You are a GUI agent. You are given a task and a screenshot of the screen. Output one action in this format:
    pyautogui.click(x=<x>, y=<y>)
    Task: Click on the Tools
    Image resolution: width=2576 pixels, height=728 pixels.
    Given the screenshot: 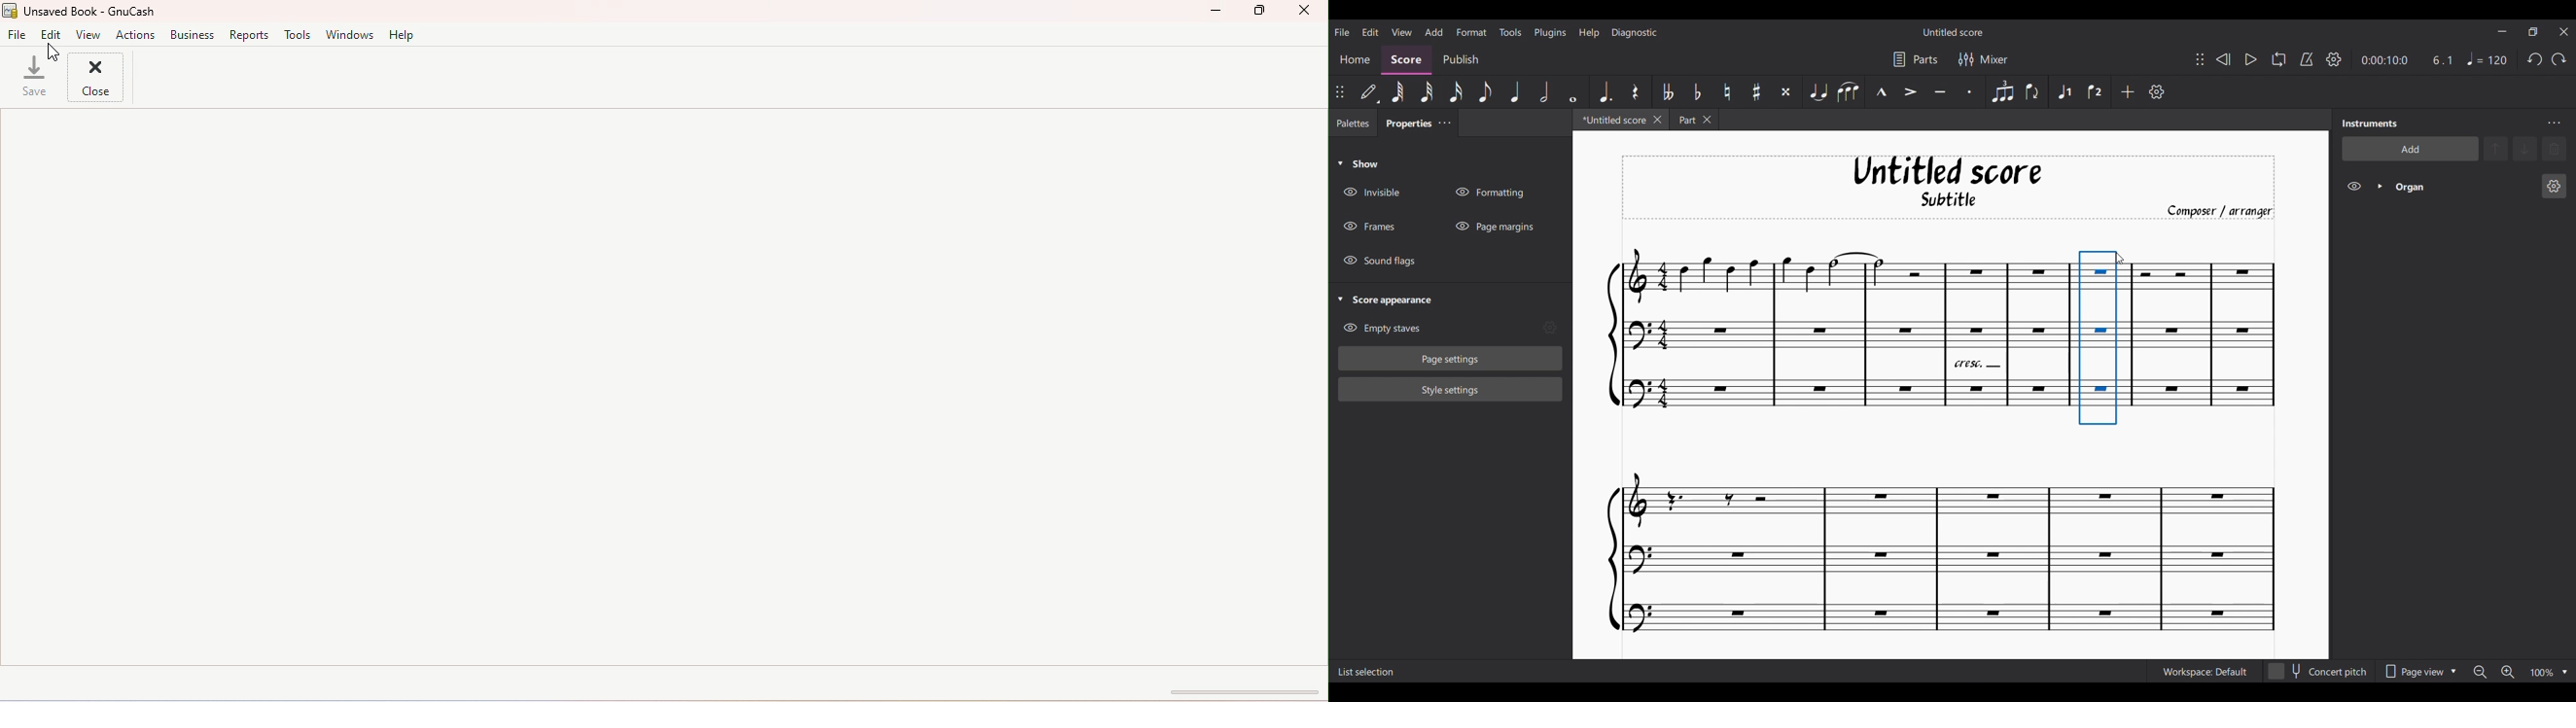 What is the action you would take?
    pyautogui.click(x=298, y=37)
    